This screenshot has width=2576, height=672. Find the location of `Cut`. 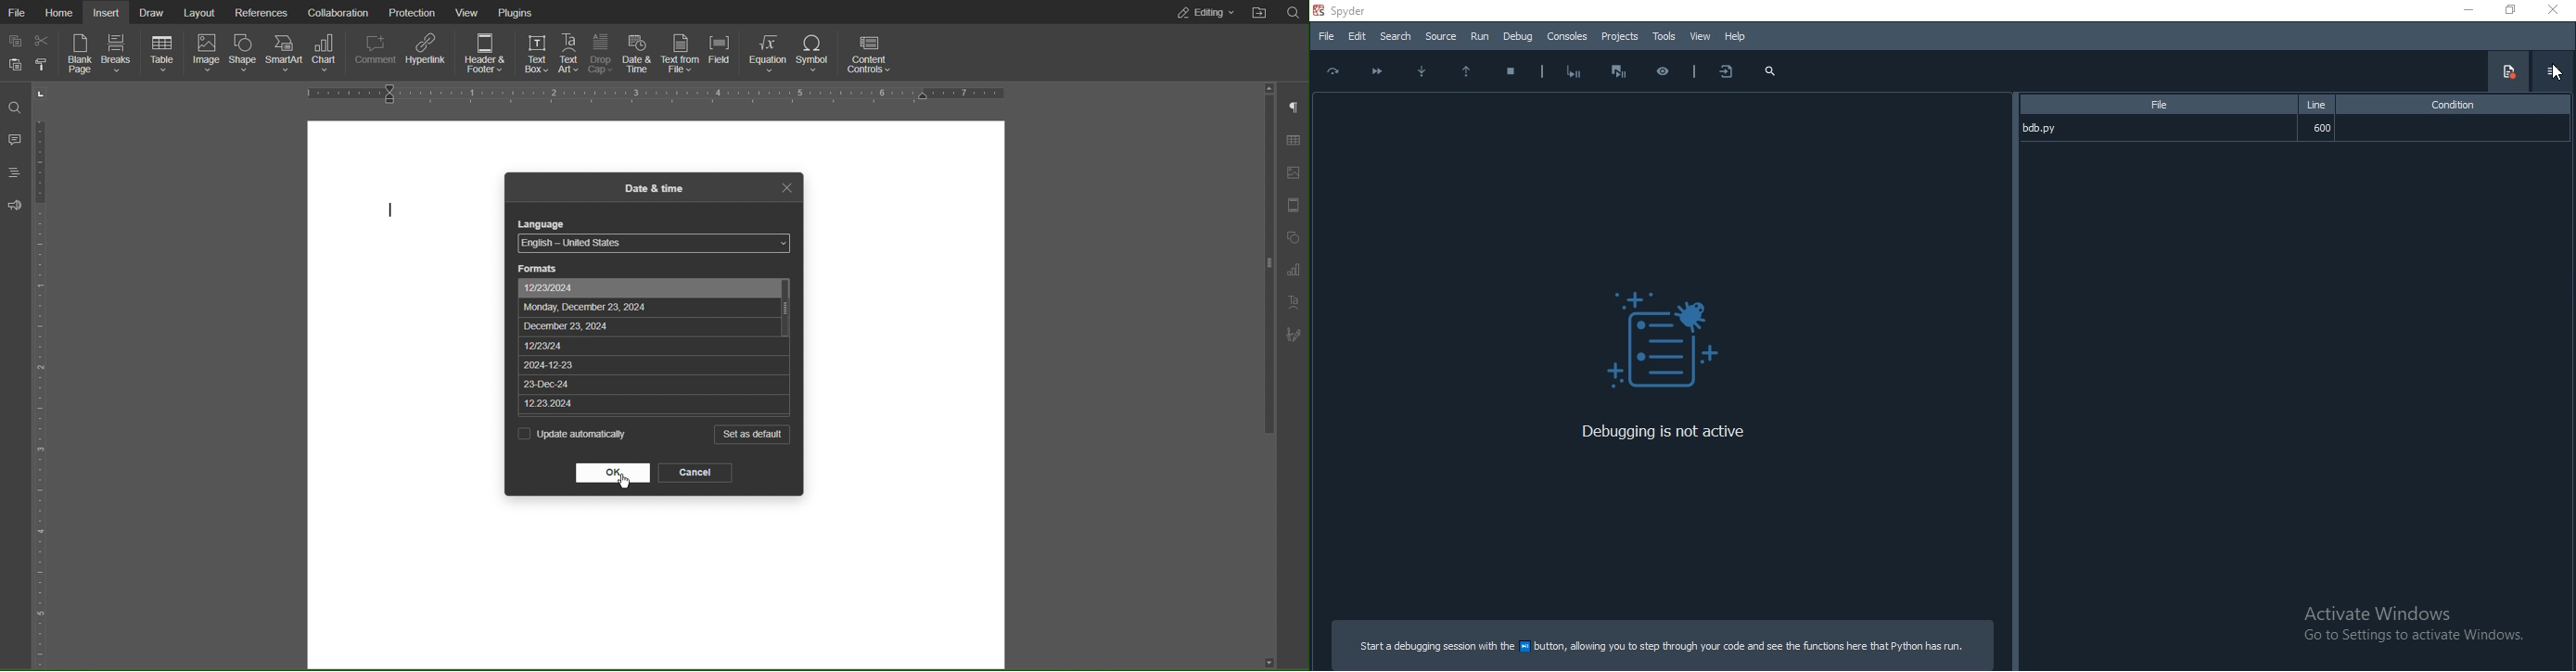

Cut is located at coordinates (41, 44).